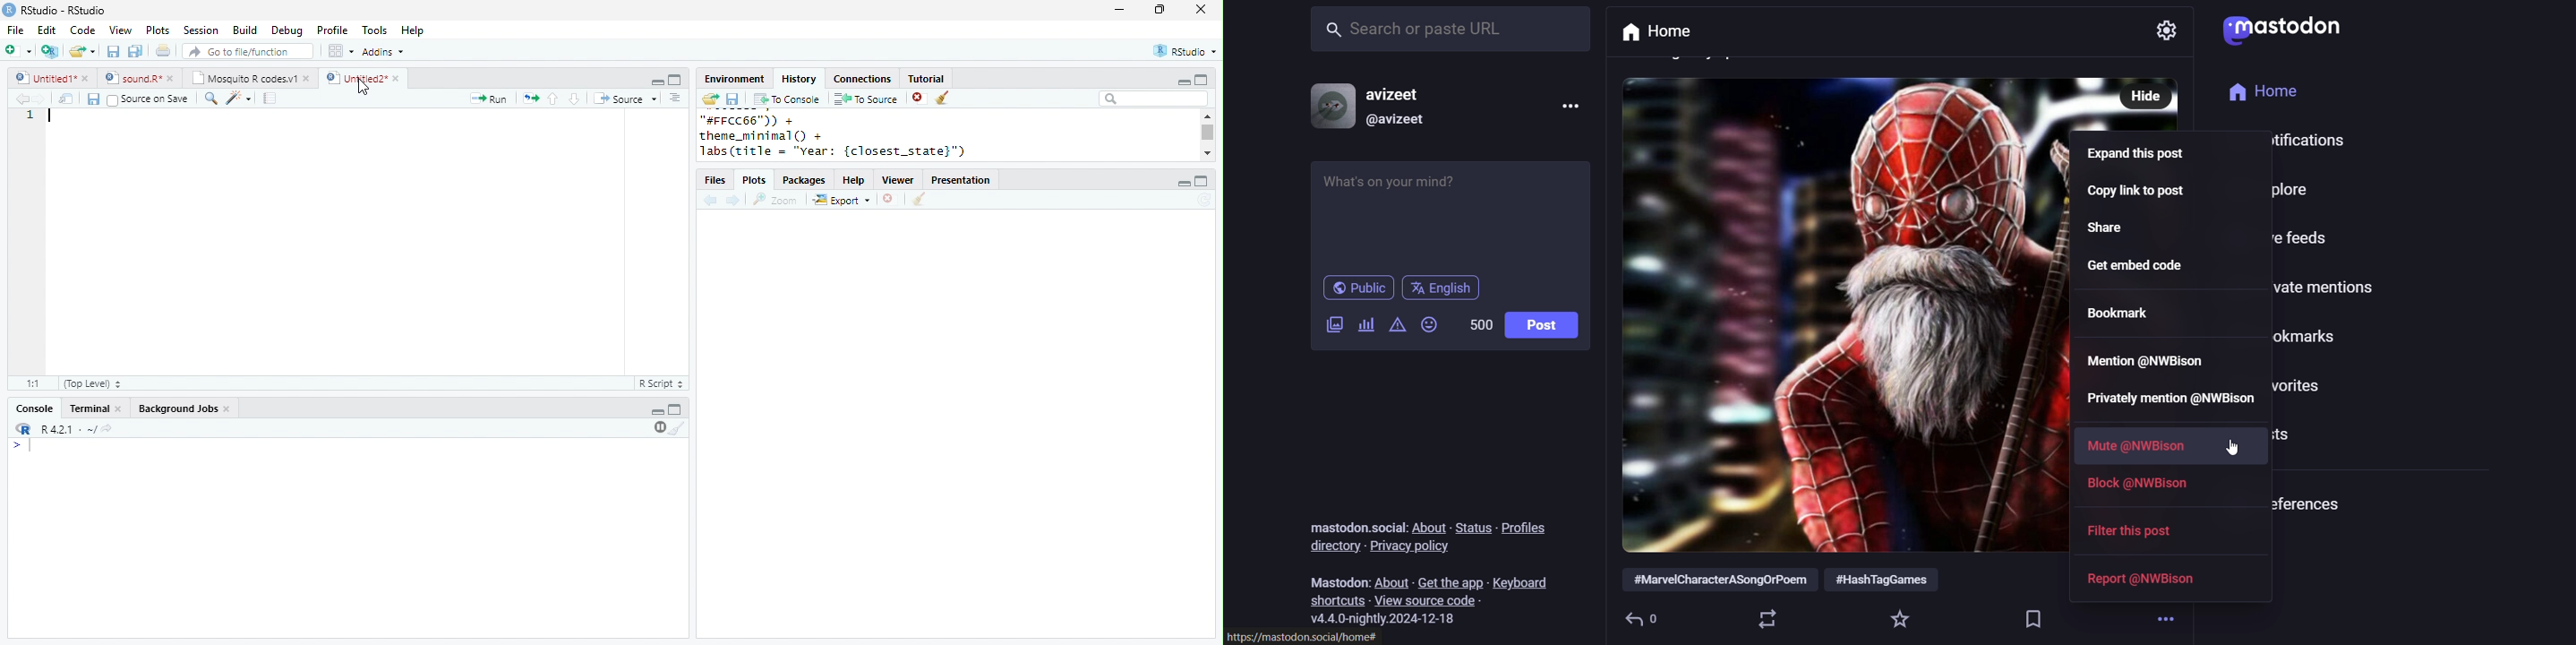  What do you see at coordinates (88, 80) in the screenshot?
I see `close` at bounding box center [88, 80].